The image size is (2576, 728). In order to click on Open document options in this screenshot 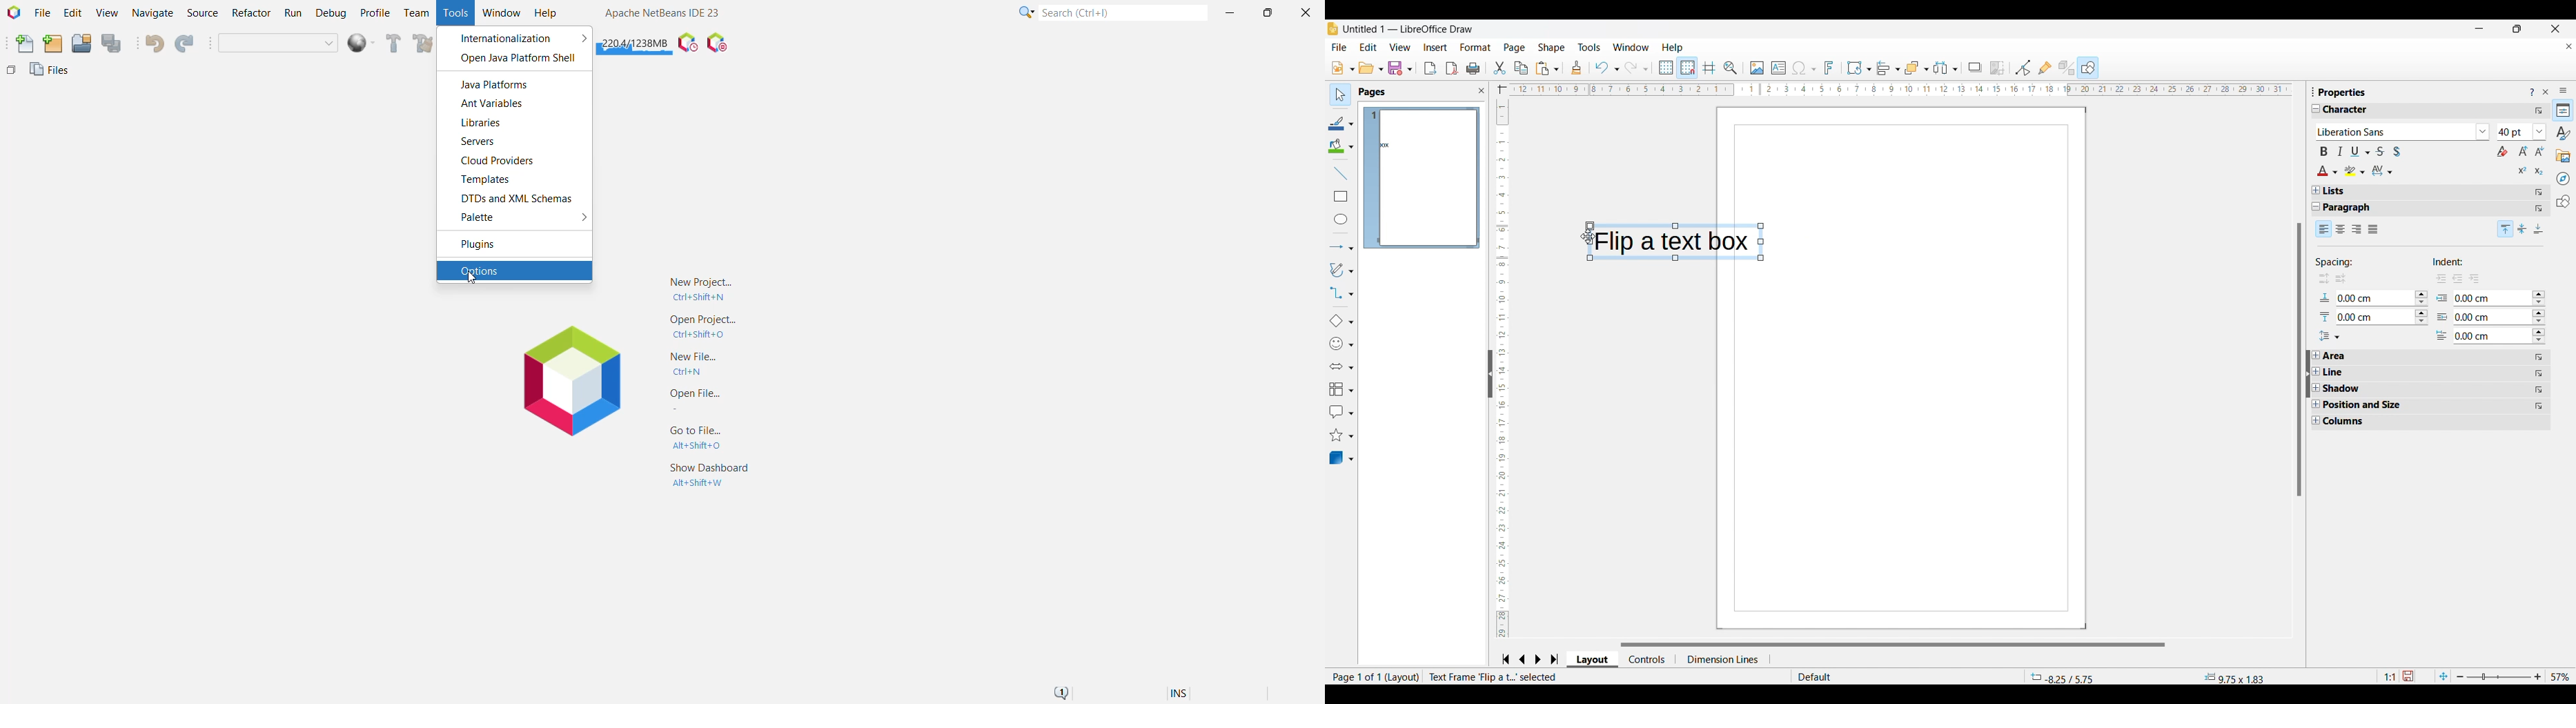, I will do `click(1371, 67)`.